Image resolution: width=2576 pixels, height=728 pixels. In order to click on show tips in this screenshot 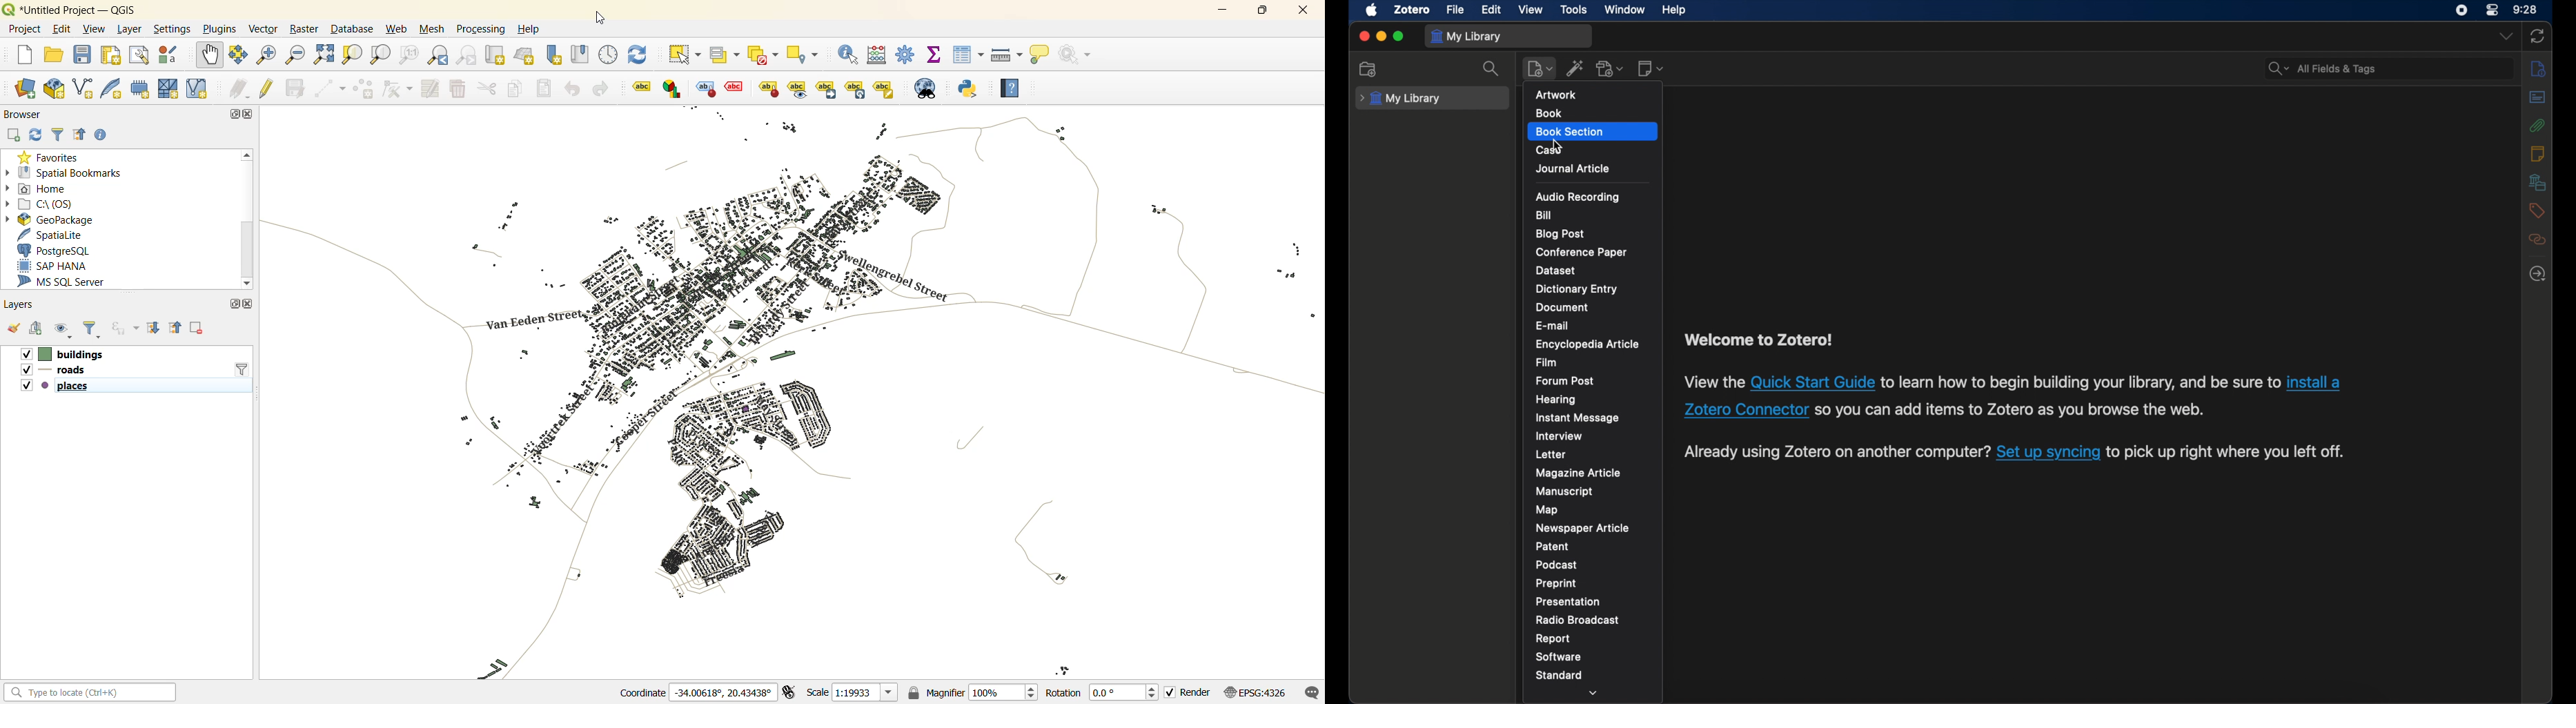, I will do `click(1039, 56)`.